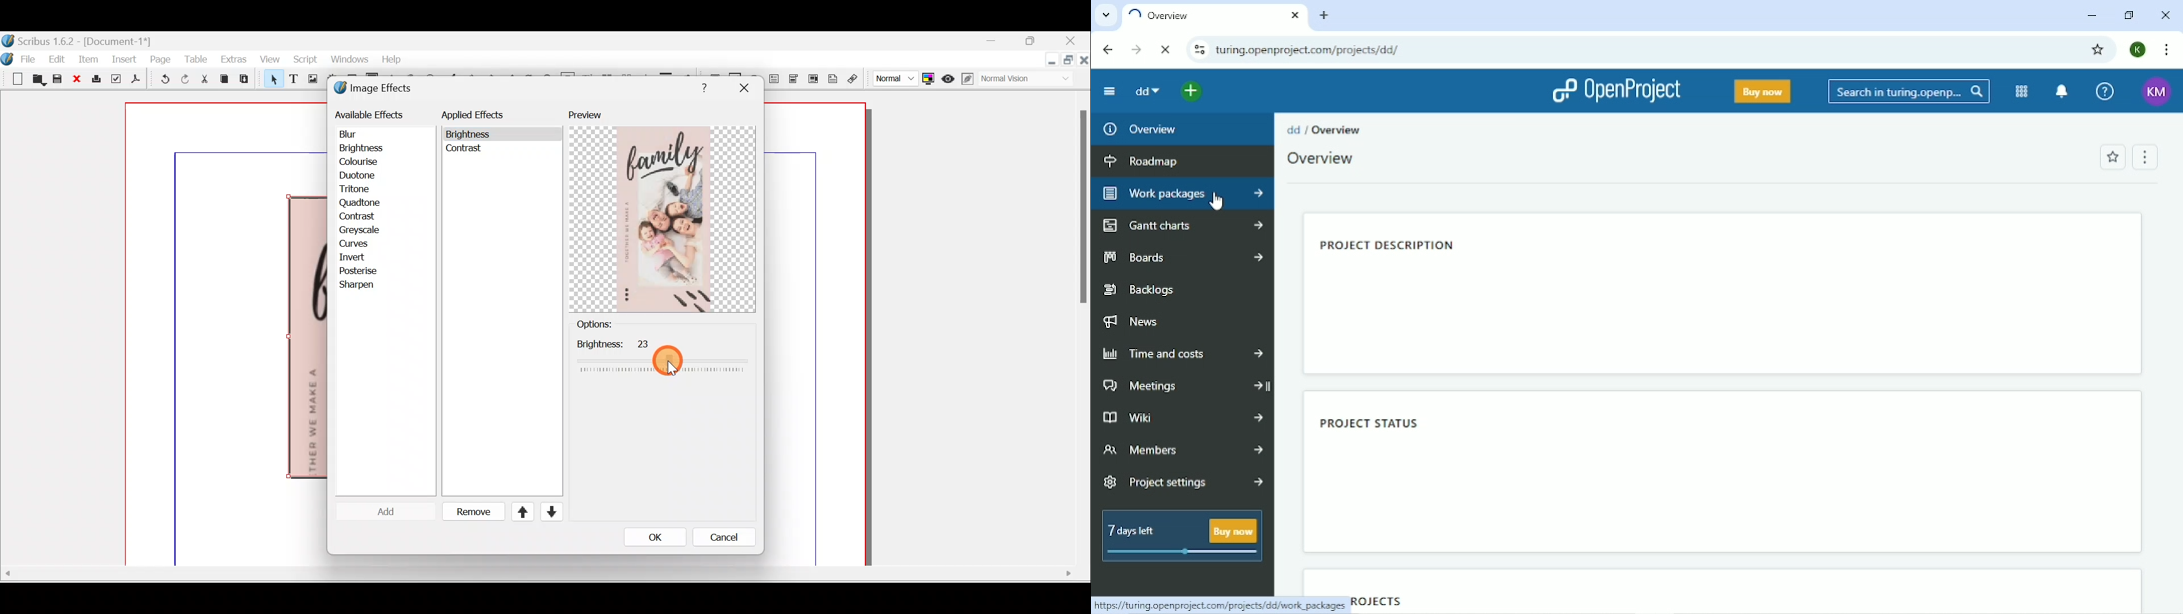 This screenshot has height=616, width=2184. What do you see at coordinates (204, 81) in the screenshot?
I see `Cut` at bounding box center [204, 81].